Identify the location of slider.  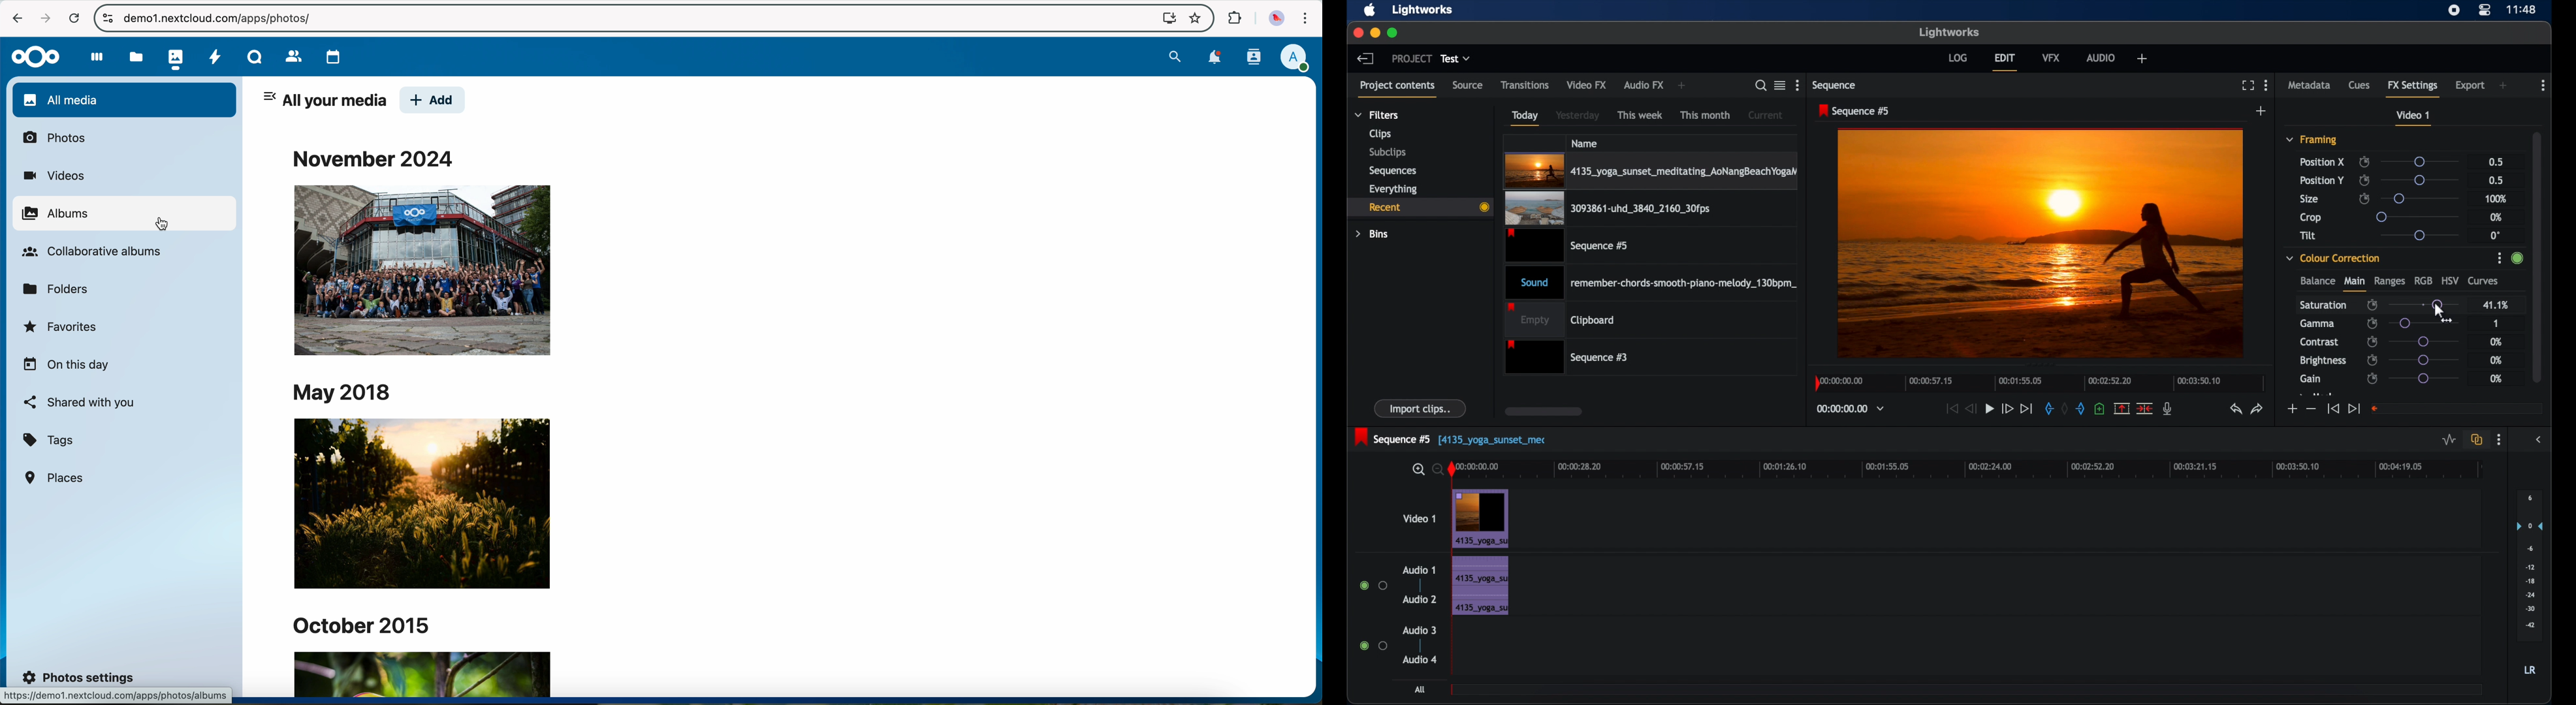
(2419, 216).